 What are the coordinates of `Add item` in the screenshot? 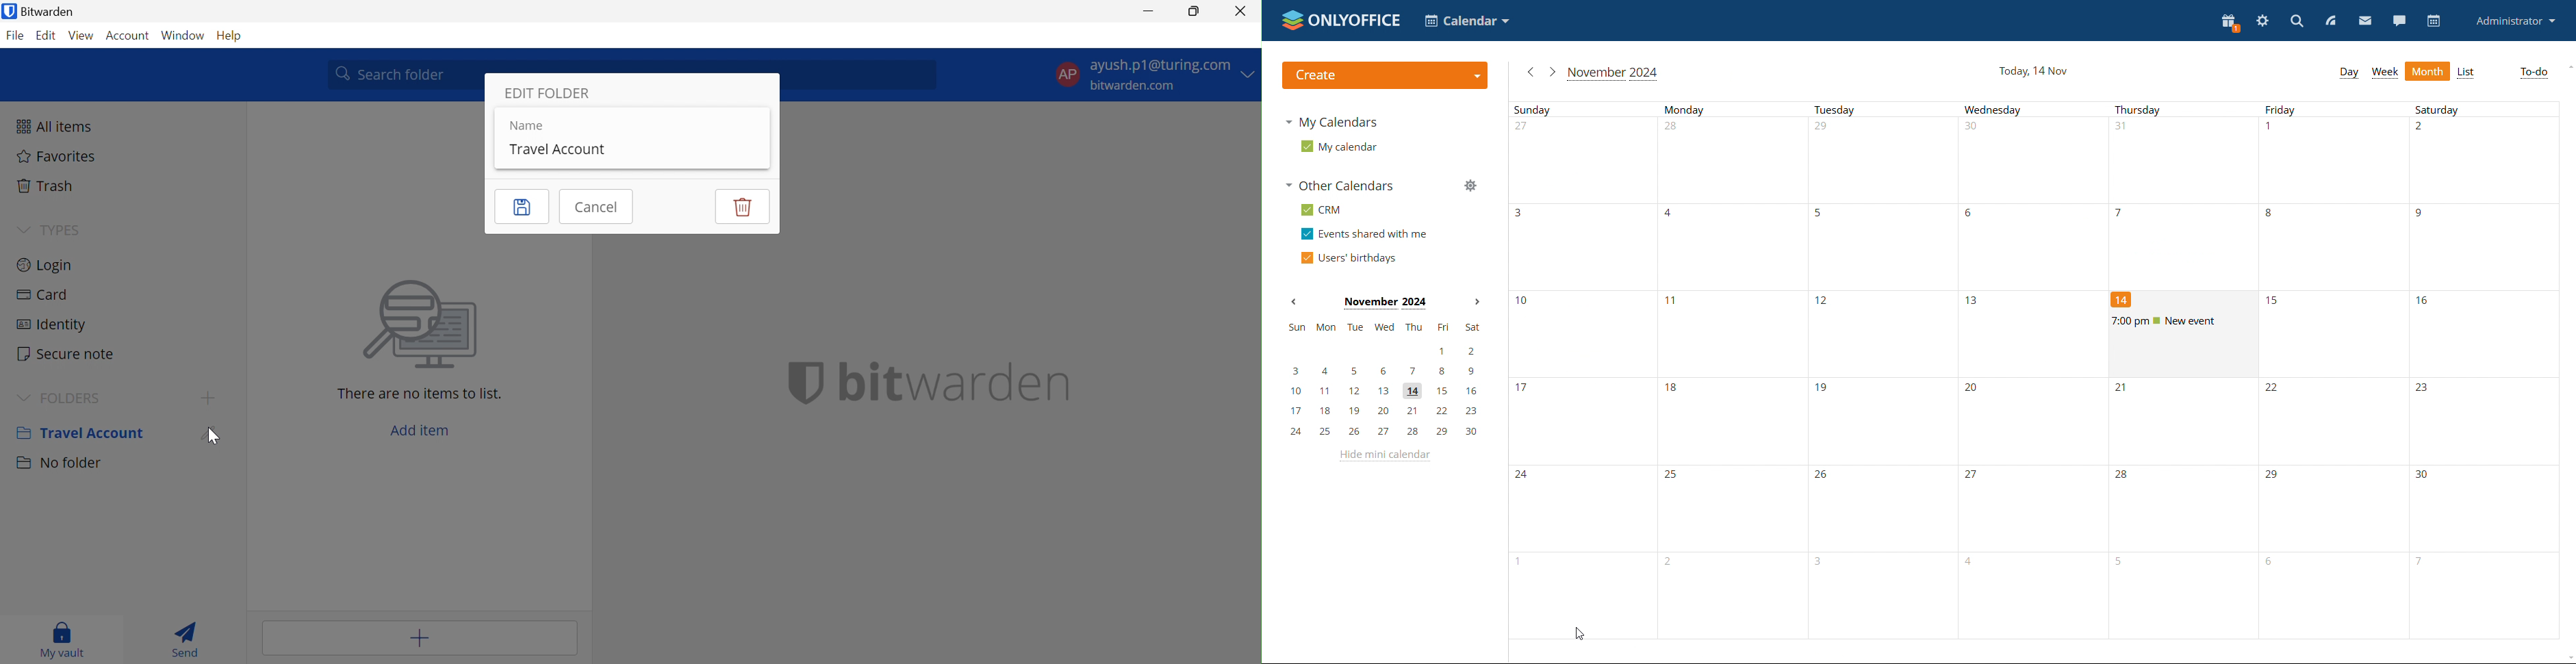 It's located at (422, 428).